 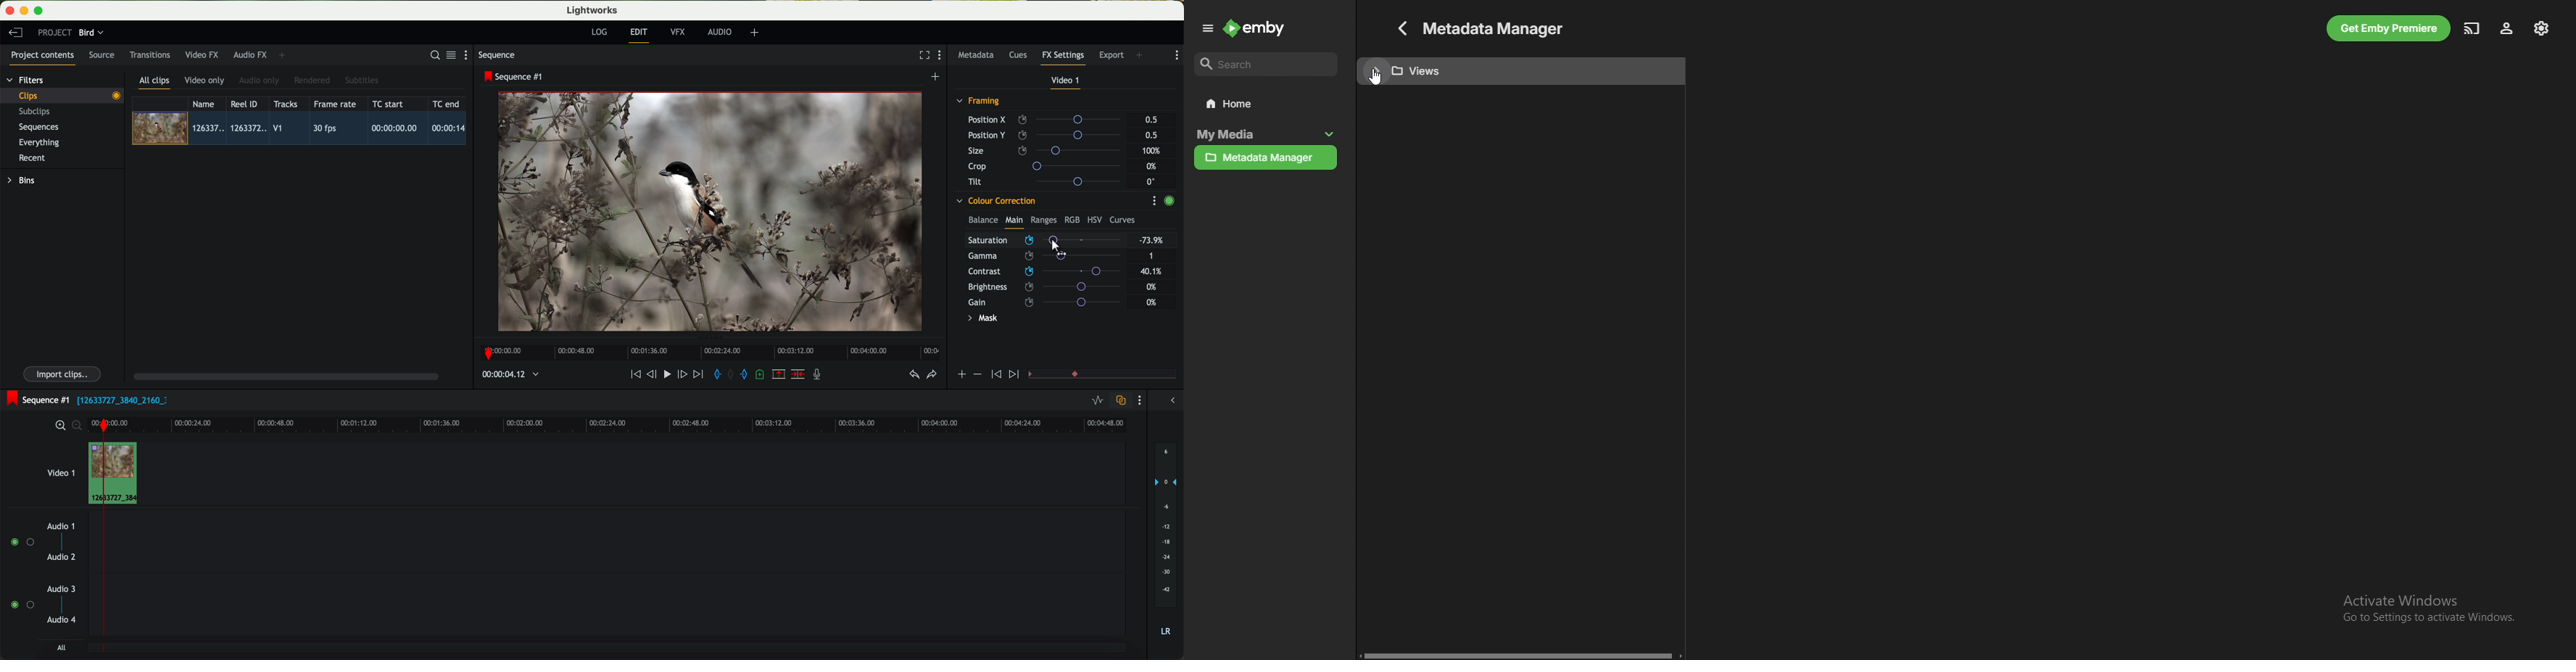 I want to click on search for assets or bins, so click(x=432, y=55).